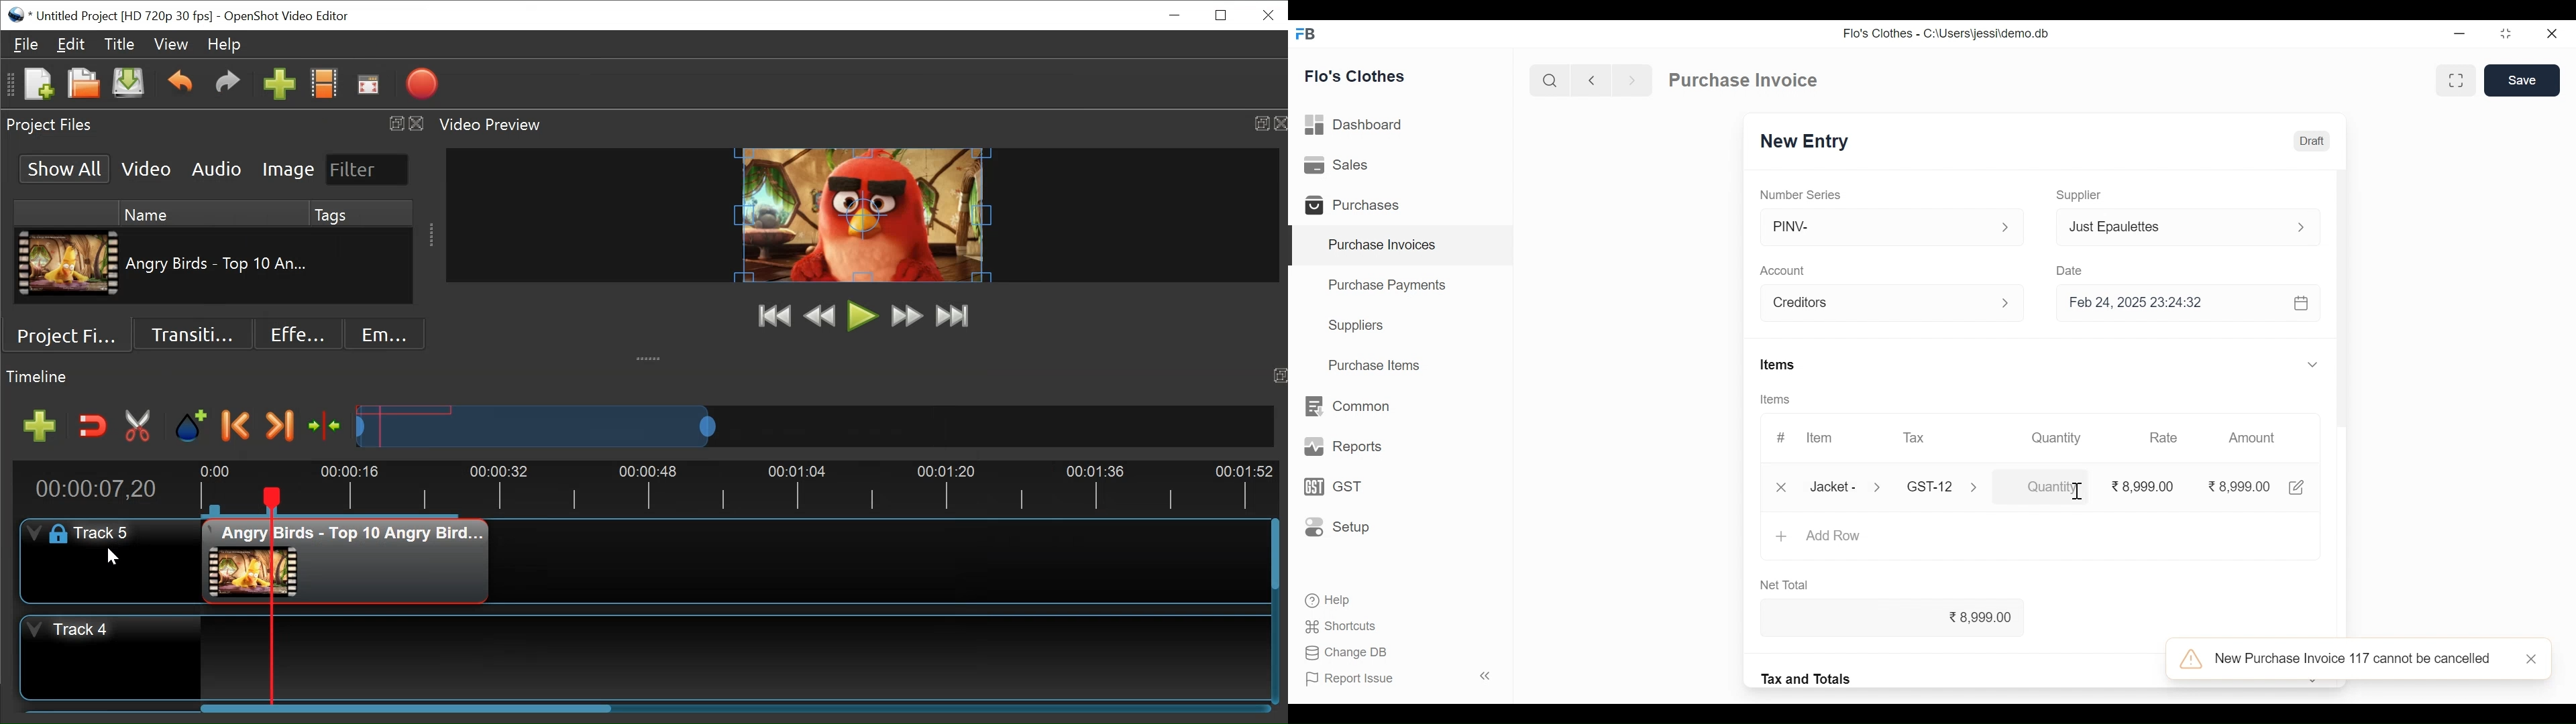 The width and height of the screenshot is (2576, 728). Describe the element at coordinates (1880, 302) in the screenshot. I see `Account` at that location.